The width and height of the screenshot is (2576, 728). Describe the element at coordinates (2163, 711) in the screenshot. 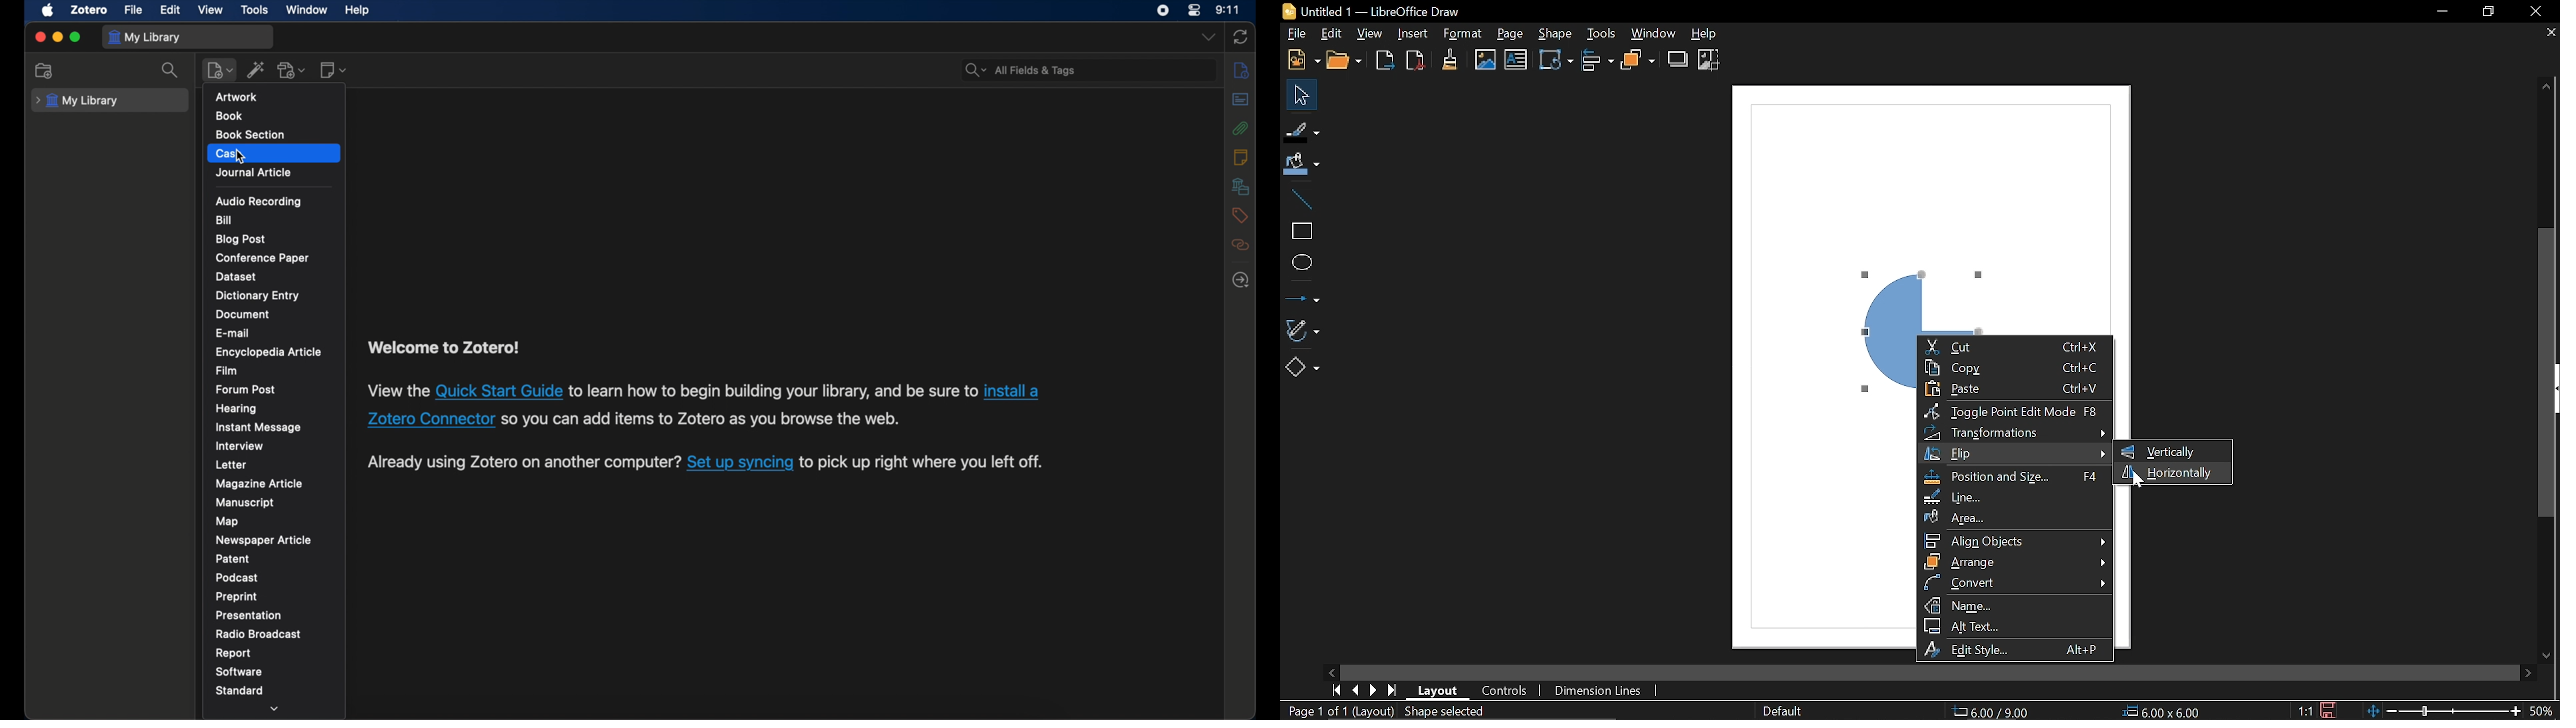

I see `Size` at that location.